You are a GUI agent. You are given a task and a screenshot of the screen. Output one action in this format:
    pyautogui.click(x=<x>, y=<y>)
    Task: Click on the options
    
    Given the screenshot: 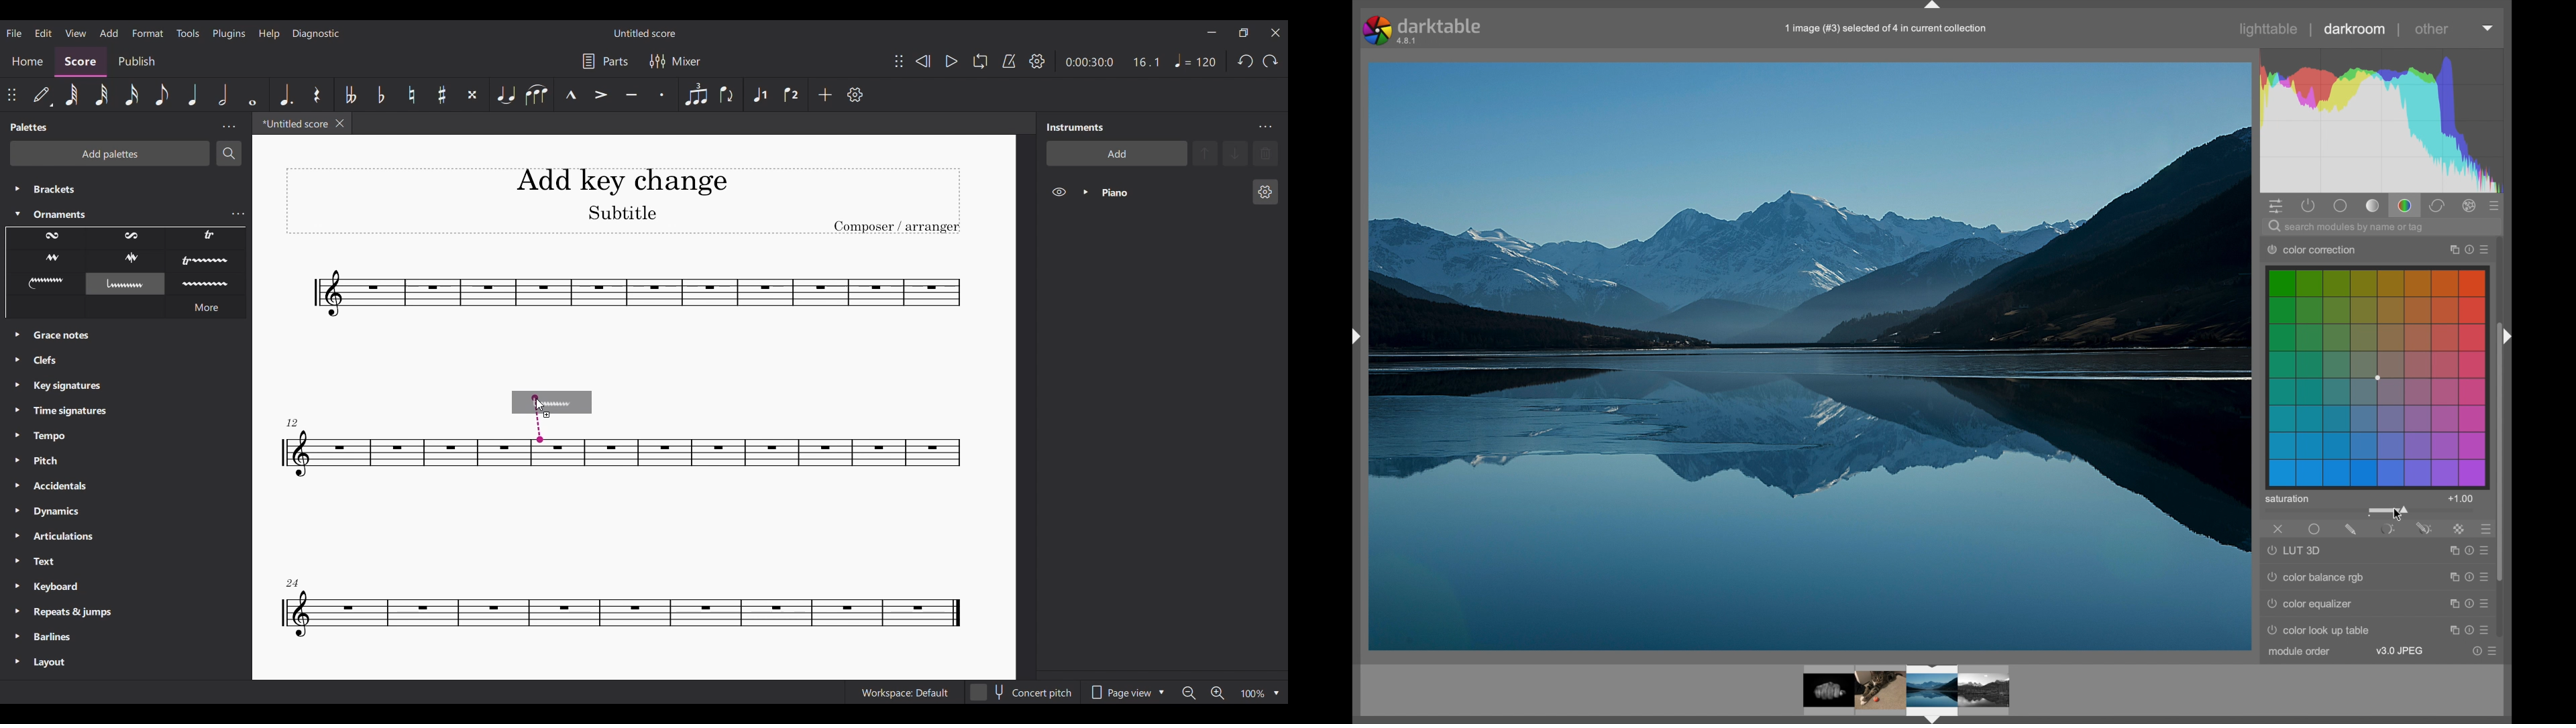 What is the action you would take?
    pyautogui.click(x=2469, y=603)
    